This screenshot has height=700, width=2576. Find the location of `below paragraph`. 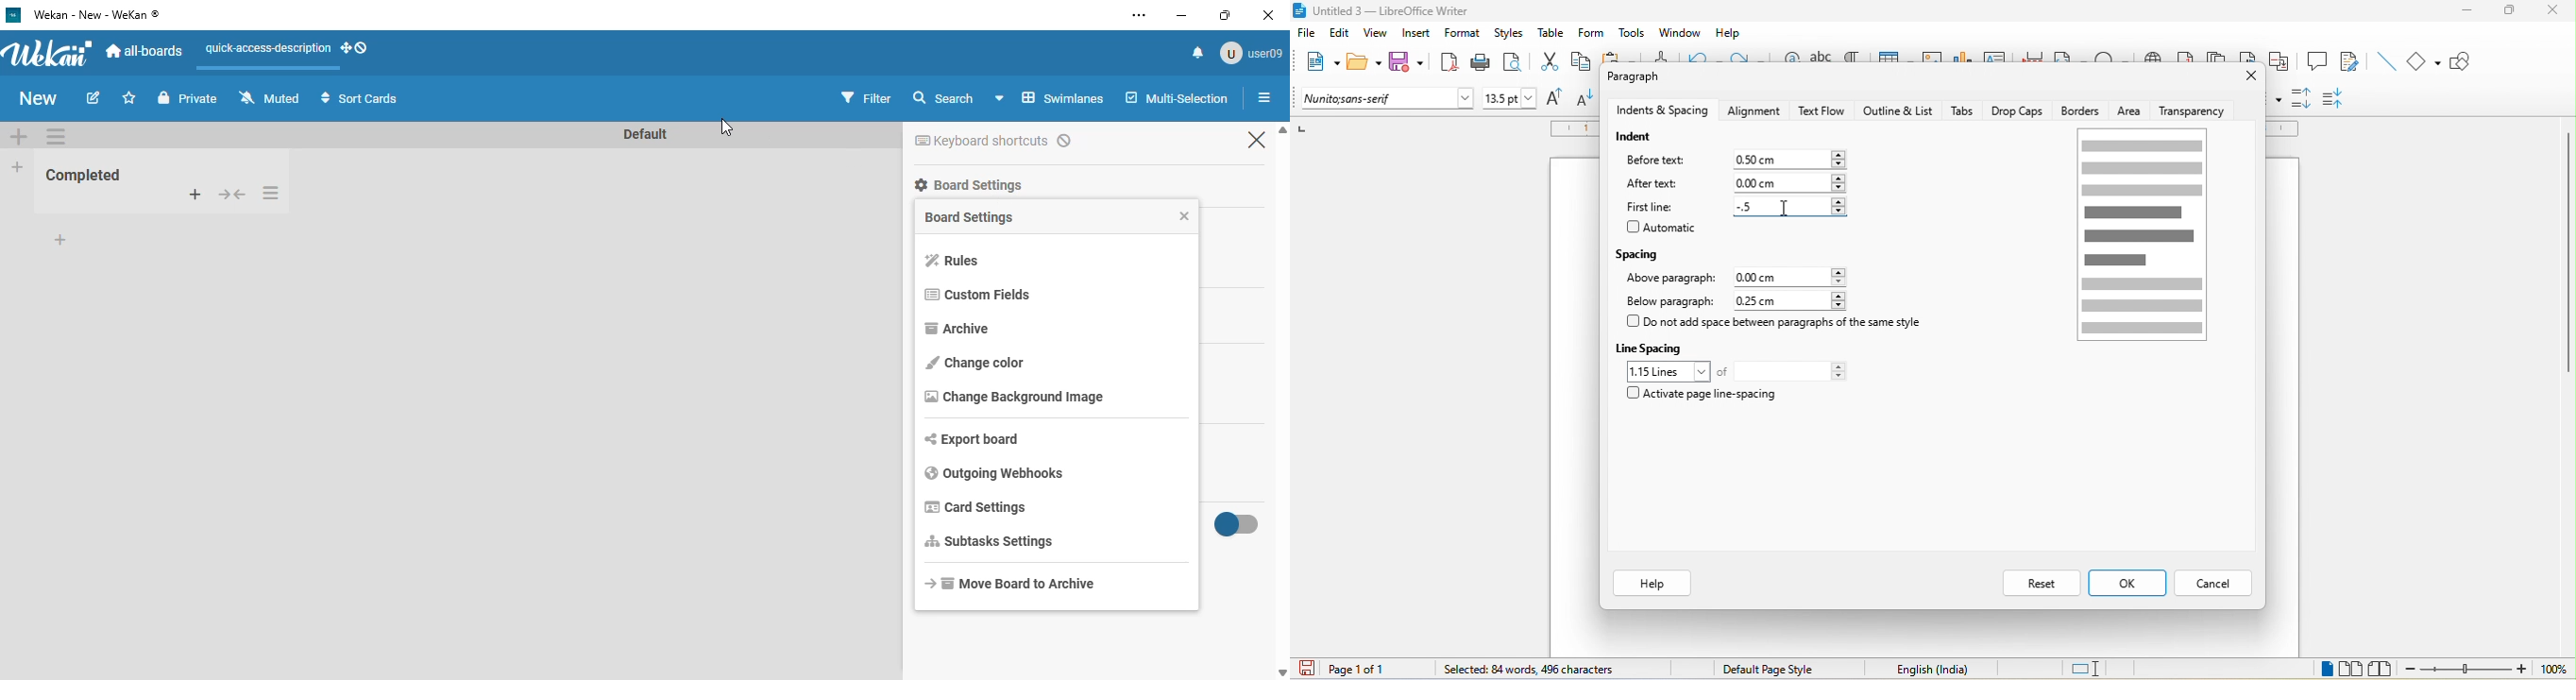

below paragraph is located at coordinates (1671, 303).